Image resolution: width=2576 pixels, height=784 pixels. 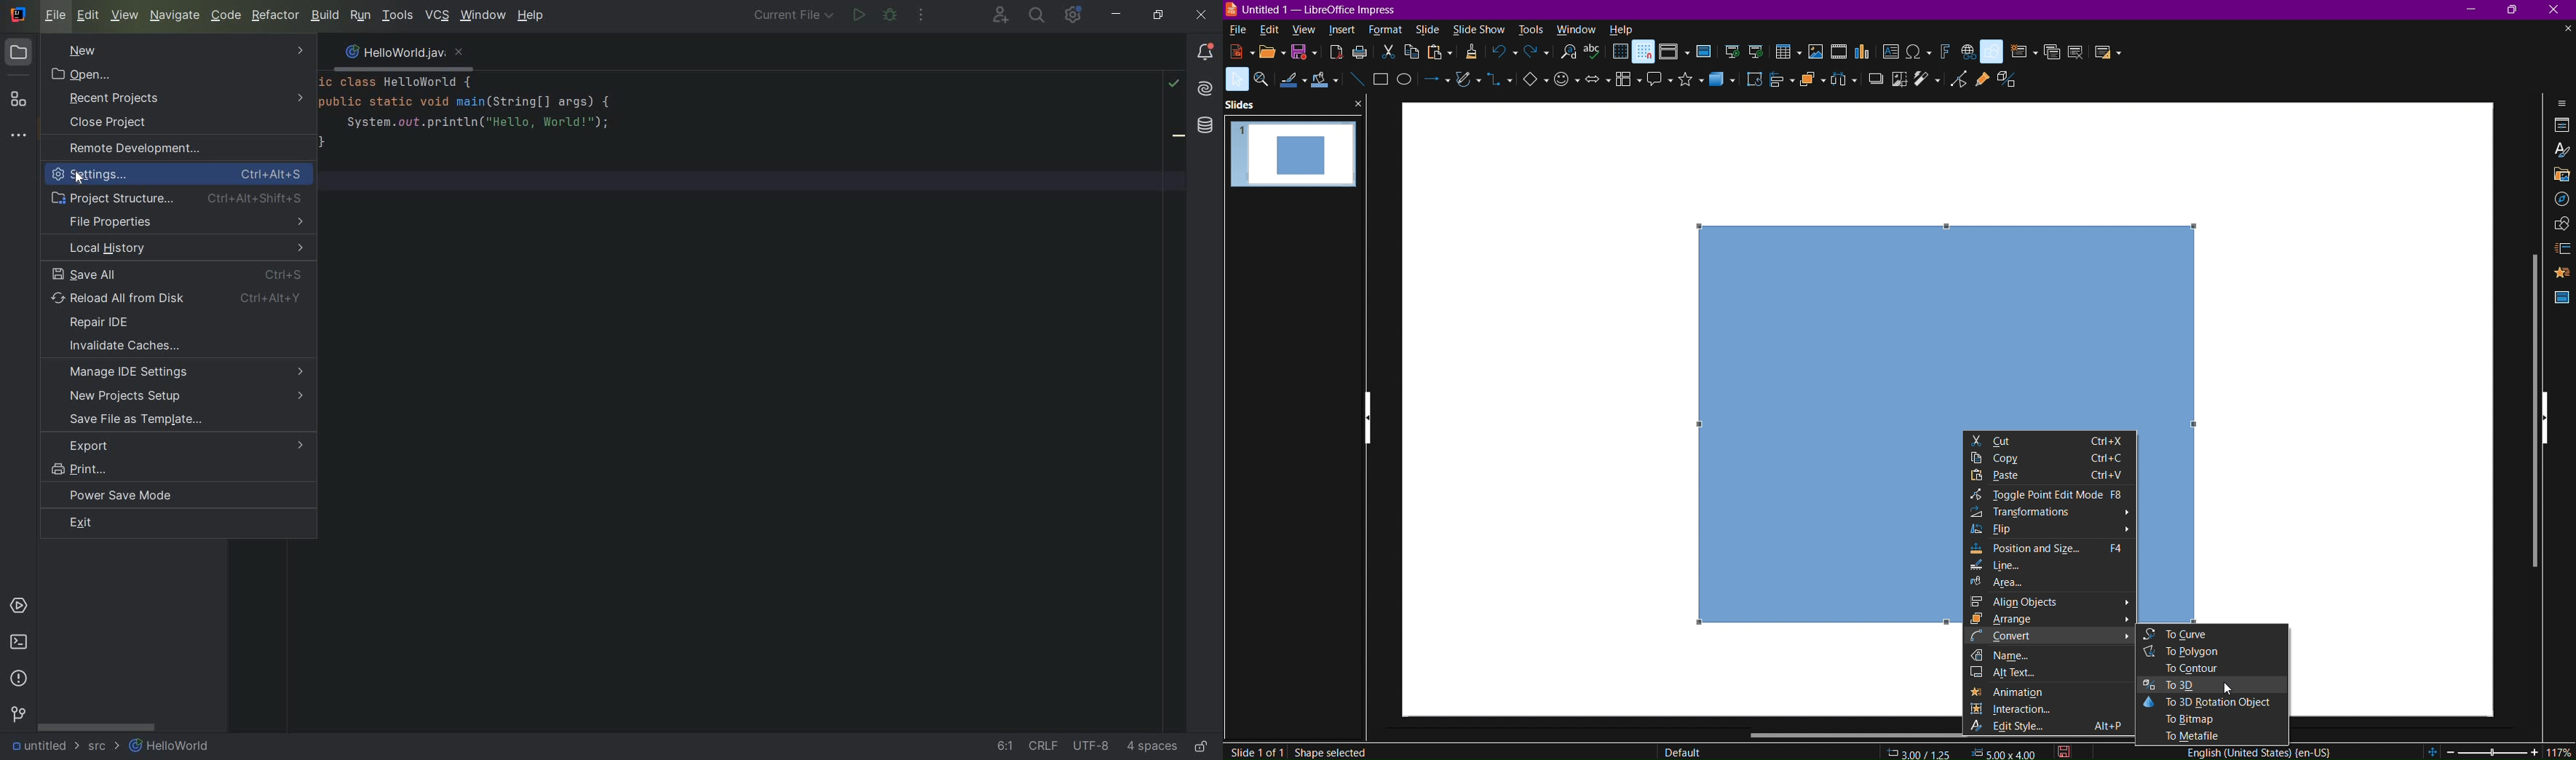 I want to click on Slide Transition, so click(x=2561, y=248).